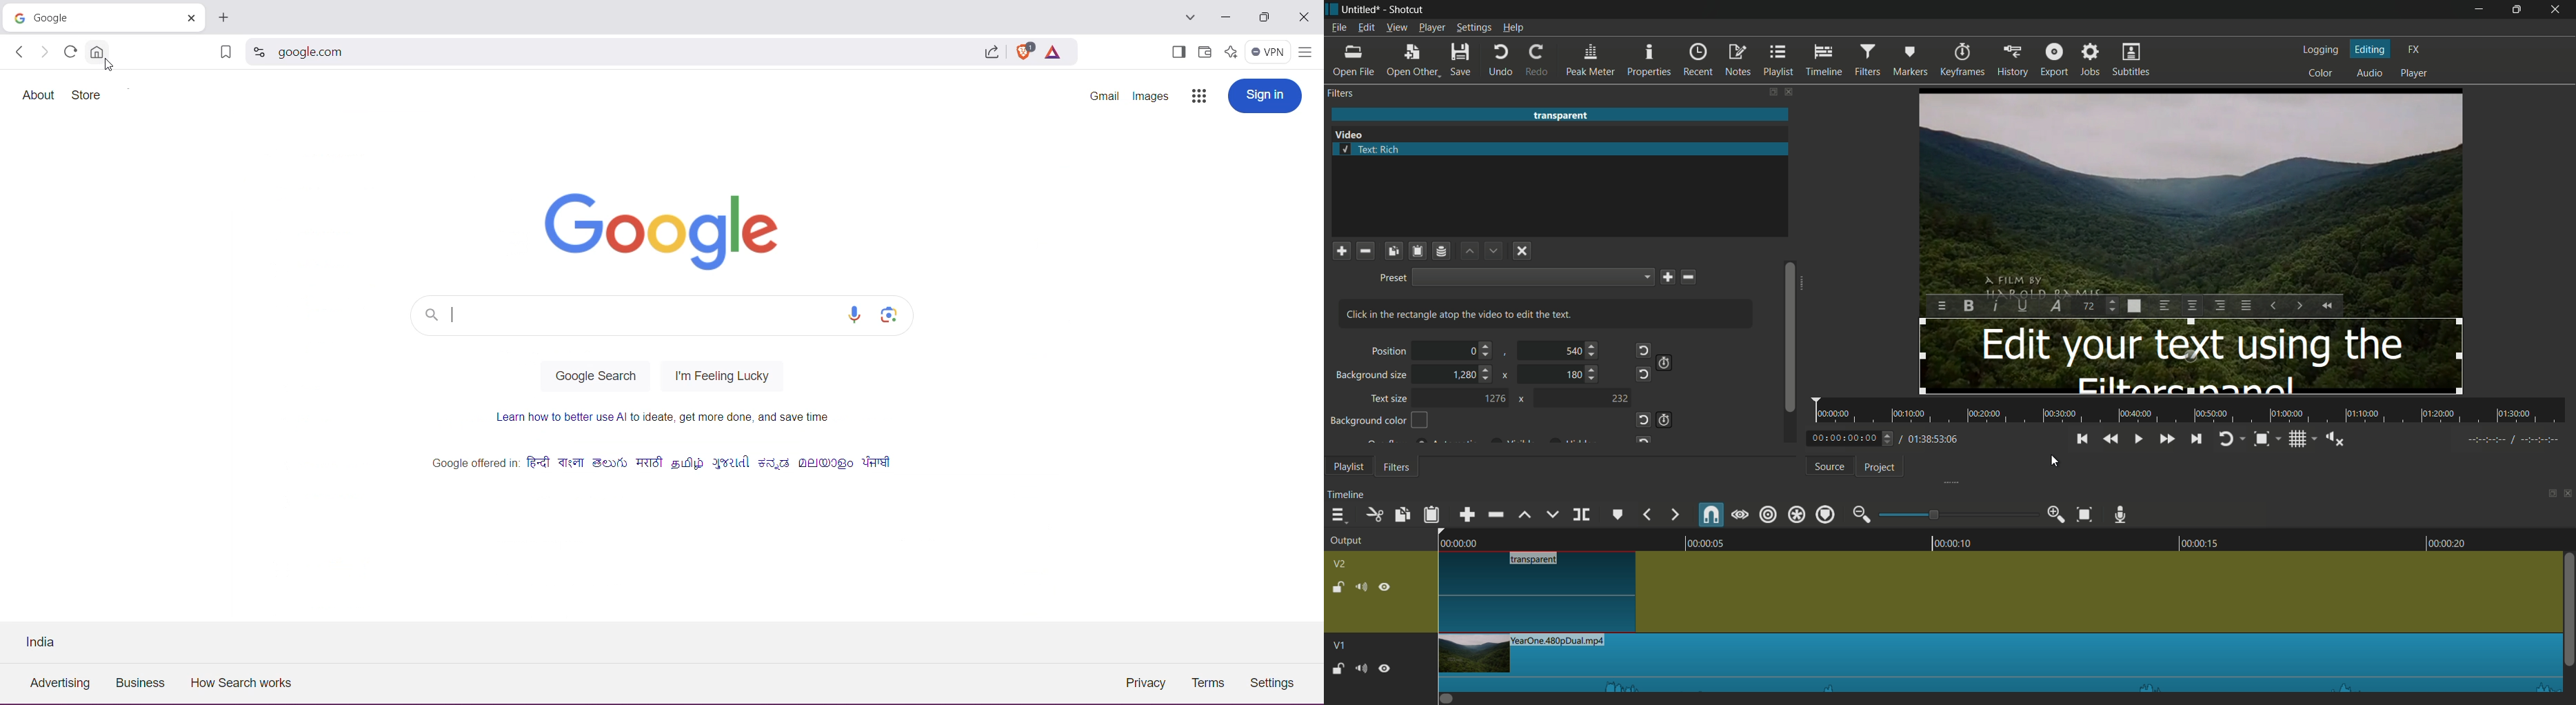  I want to click on background color, so click(1380, 420).